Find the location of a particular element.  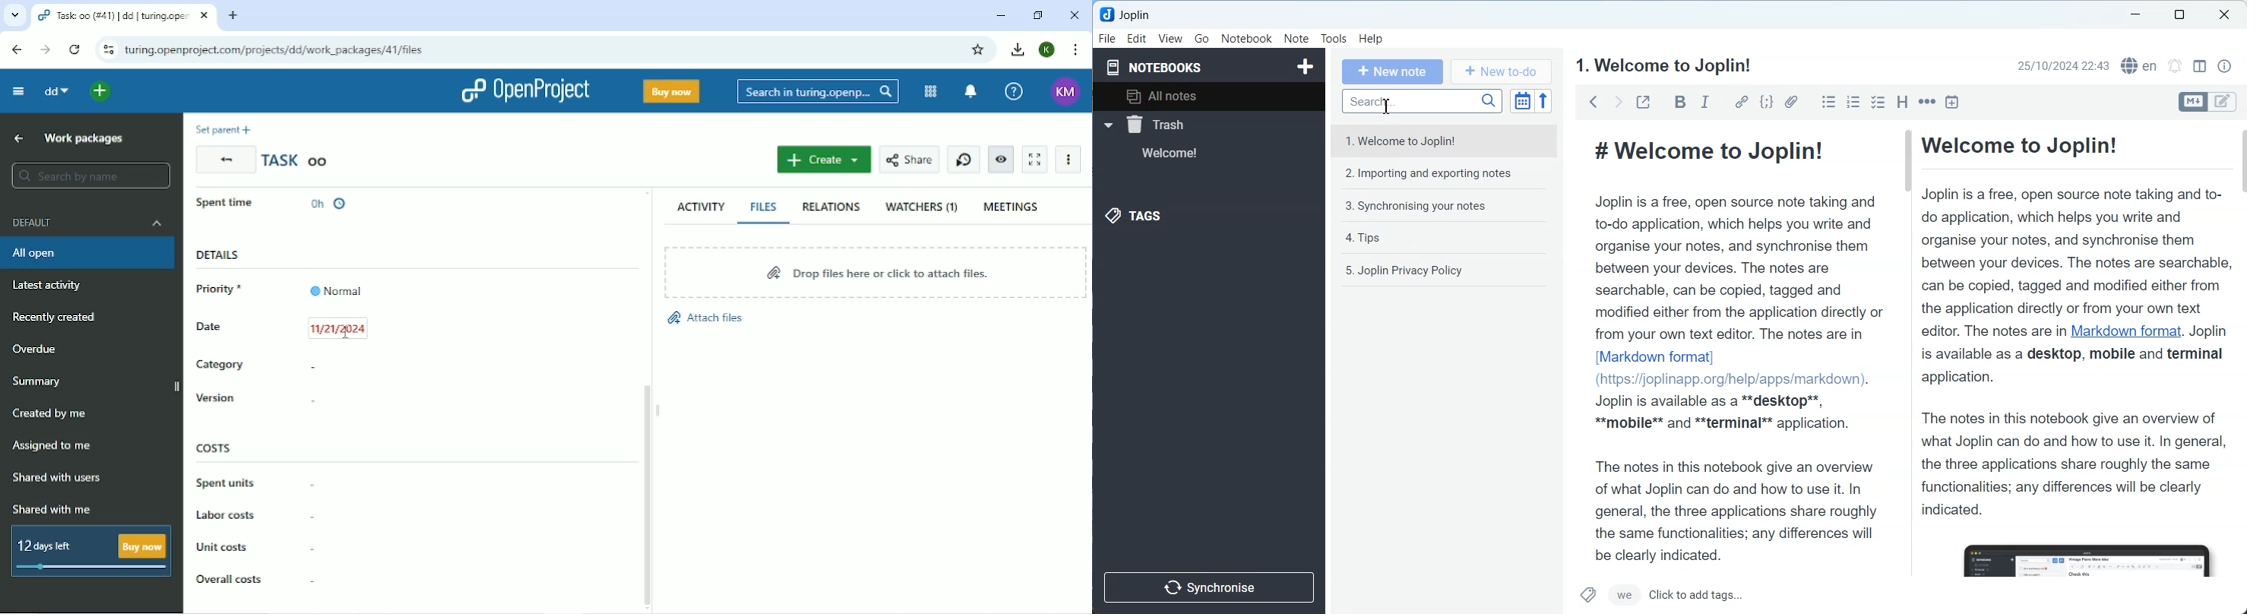

Unwatch work package is located at coordinates (1002, 160).